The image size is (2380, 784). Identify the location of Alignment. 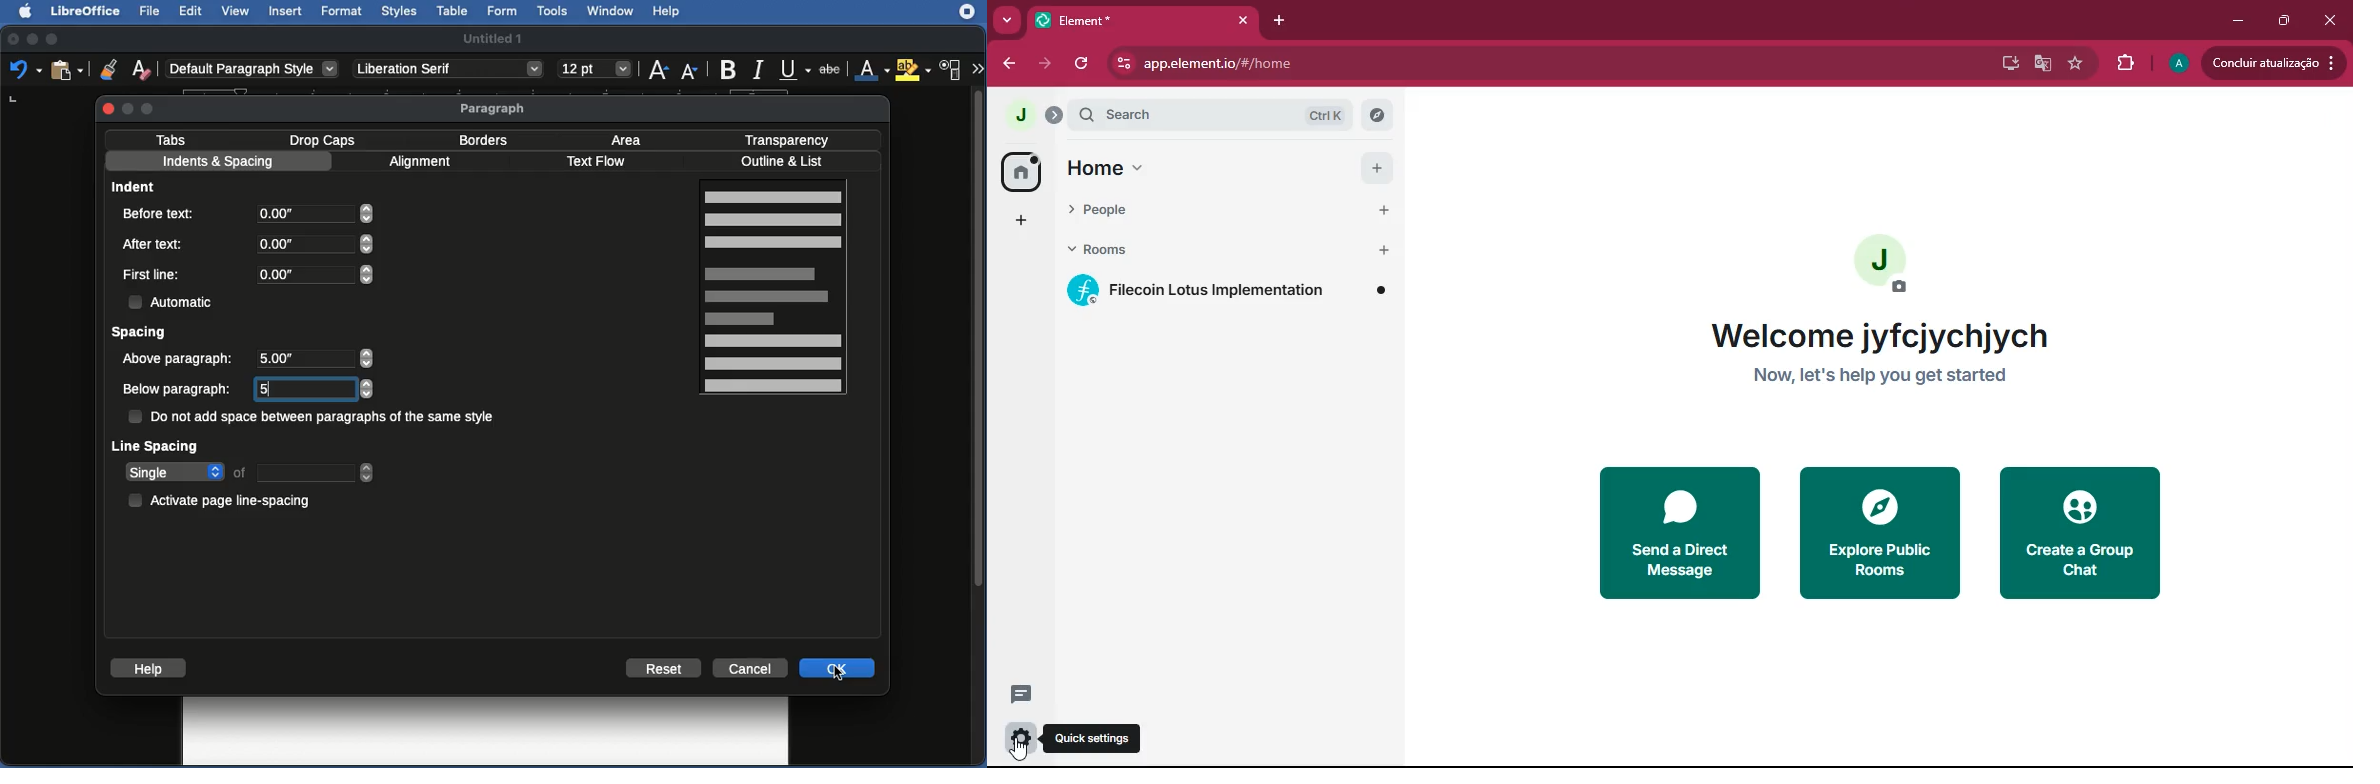
(423, 164).